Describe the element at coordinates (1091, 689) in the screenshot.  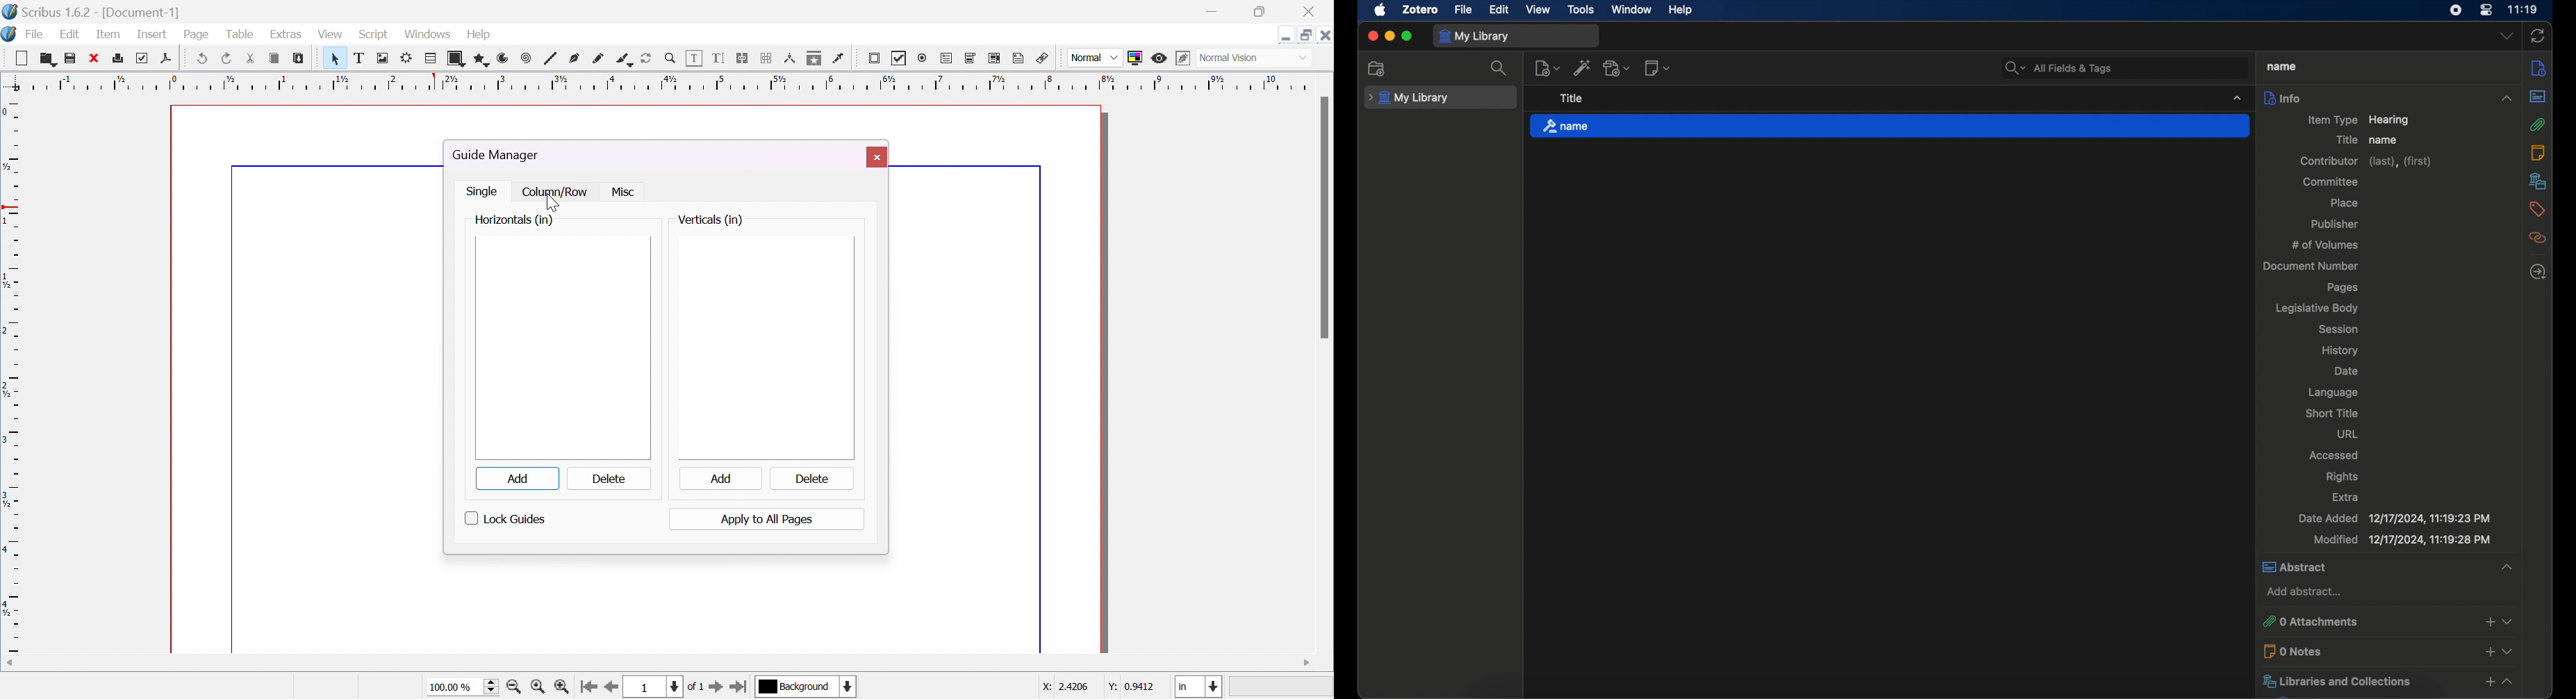
I see `coordinates` at that location.